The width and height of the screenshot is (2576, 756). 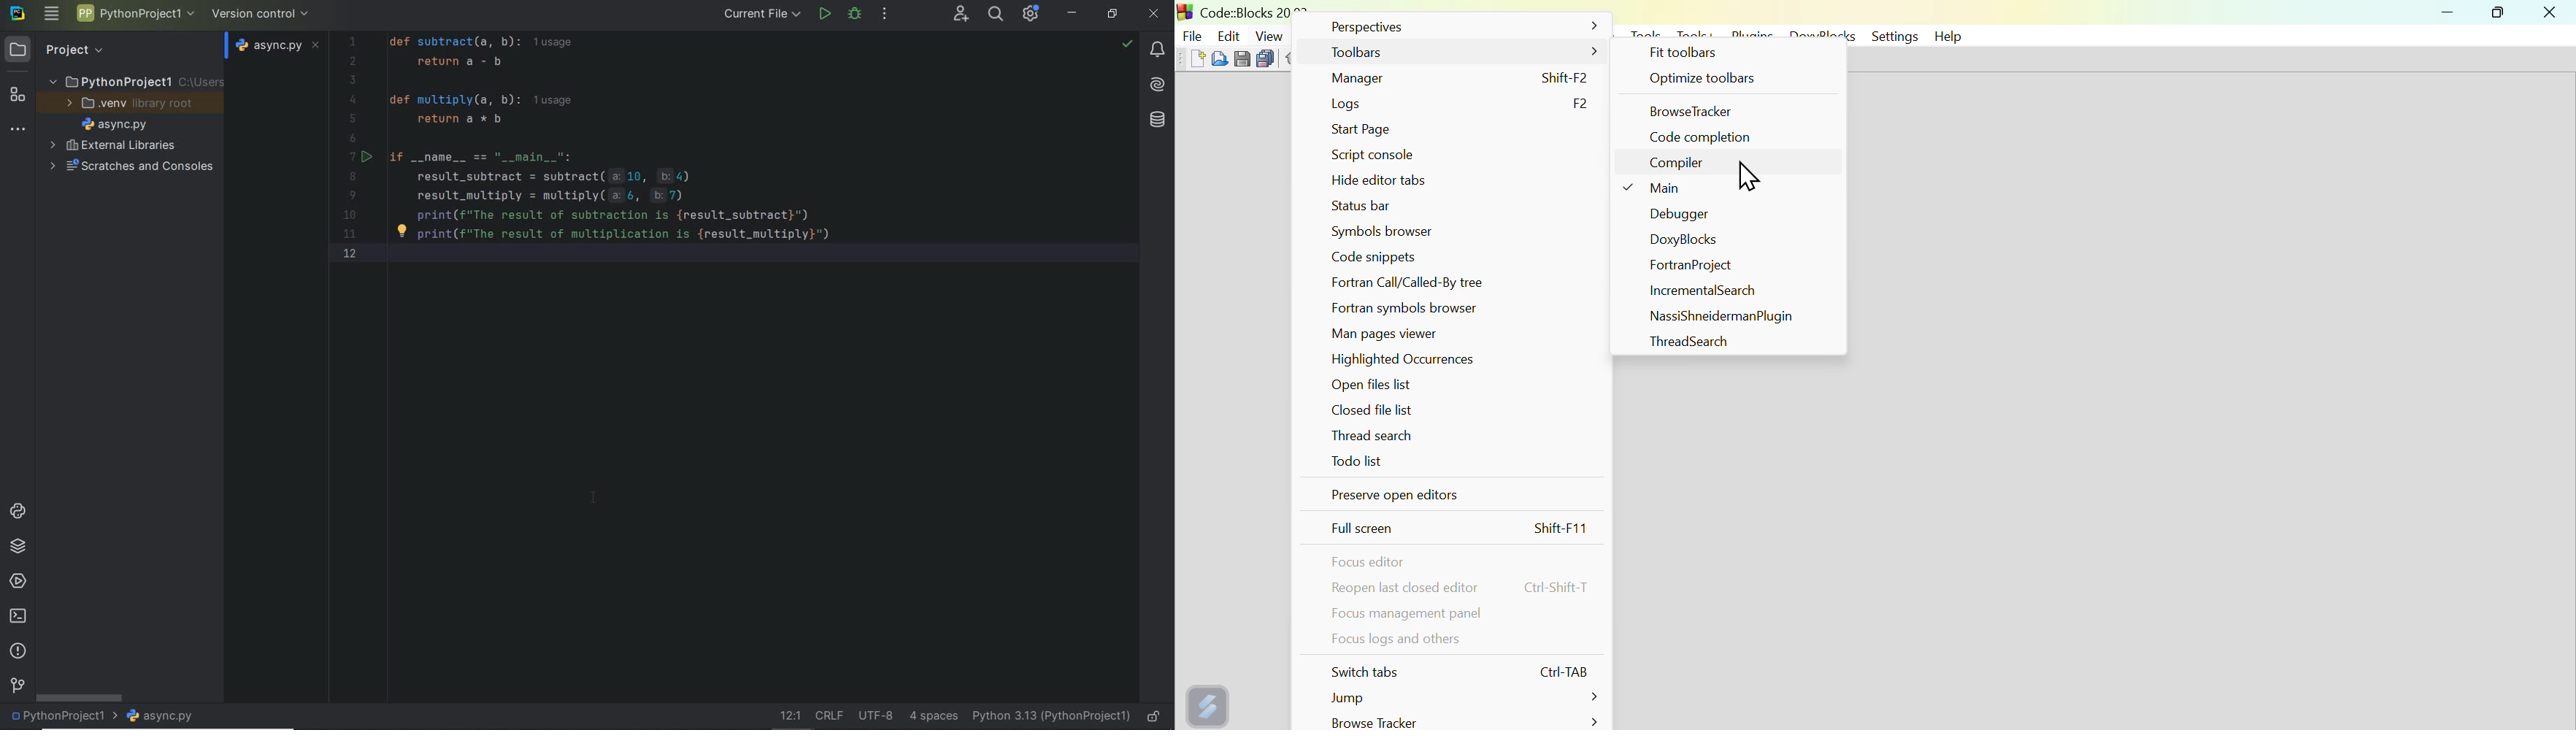 What do you see at coordinates (1270, 34) in the screenshot?
I see `View` at bounding box center [1270, 34].